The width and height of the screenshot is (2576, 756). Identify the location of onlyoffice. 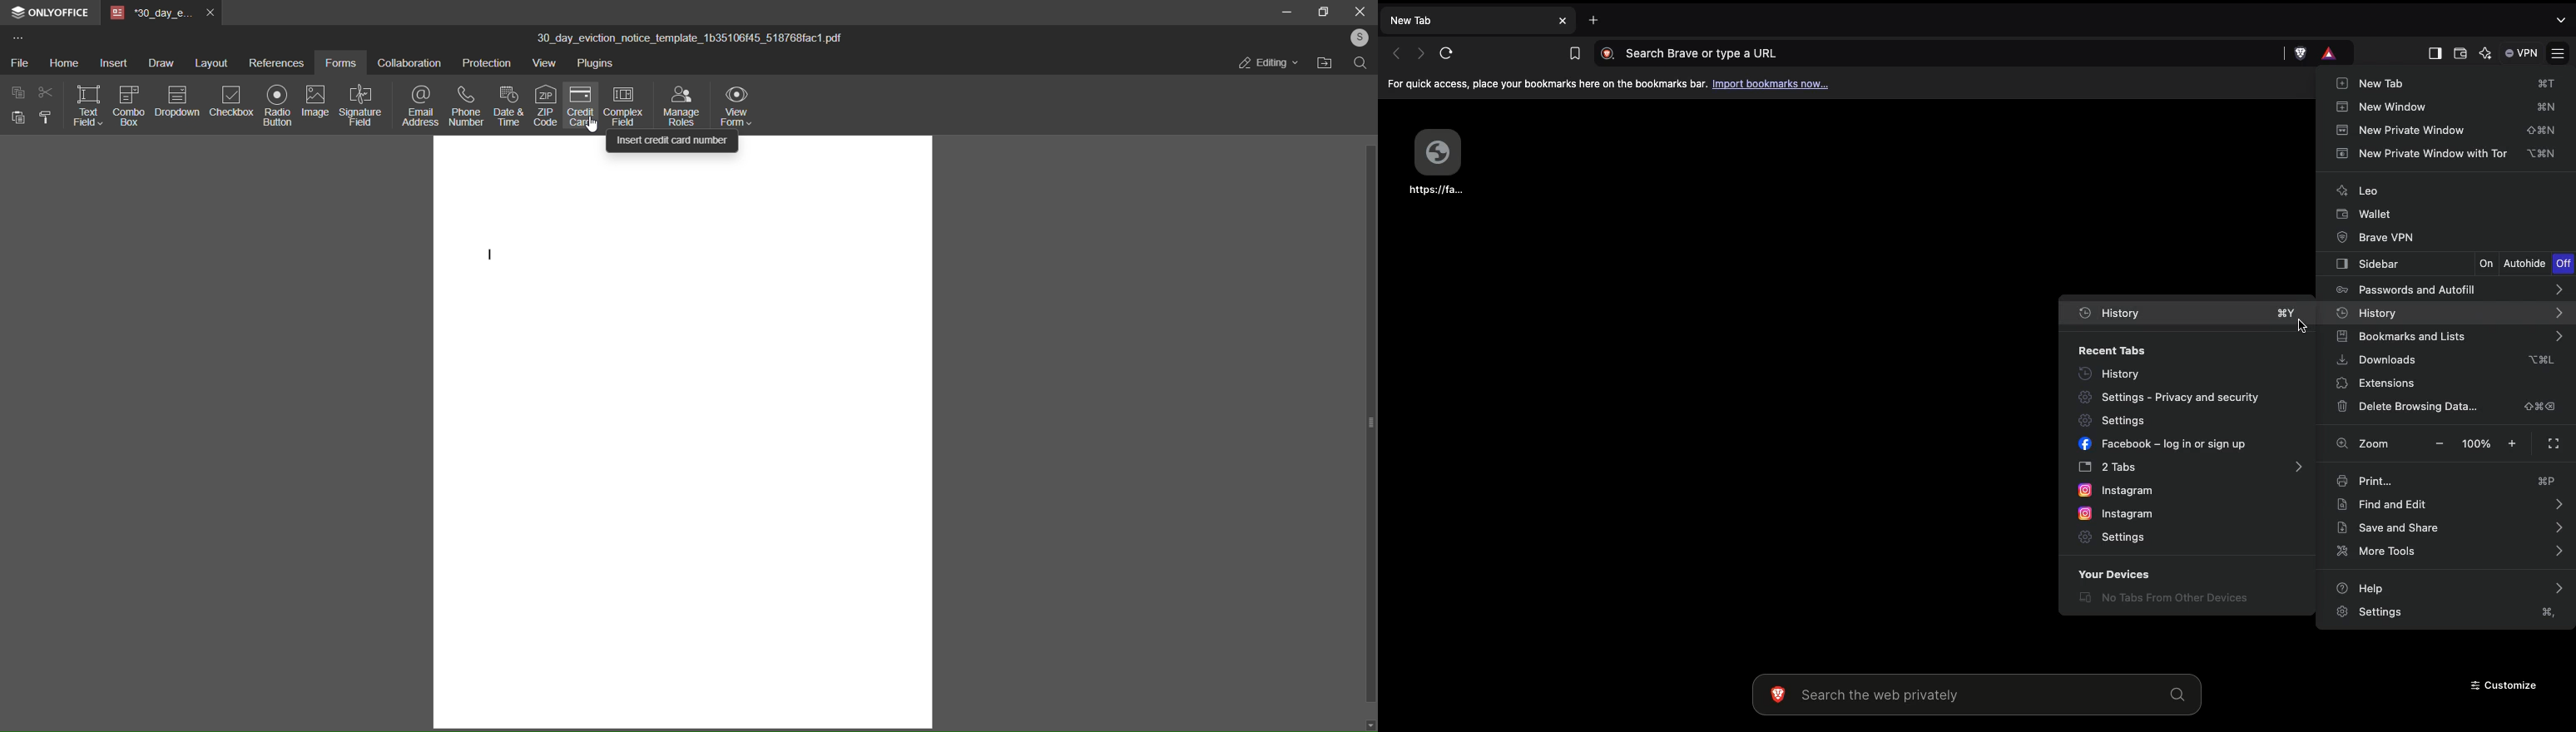
(58, 11).